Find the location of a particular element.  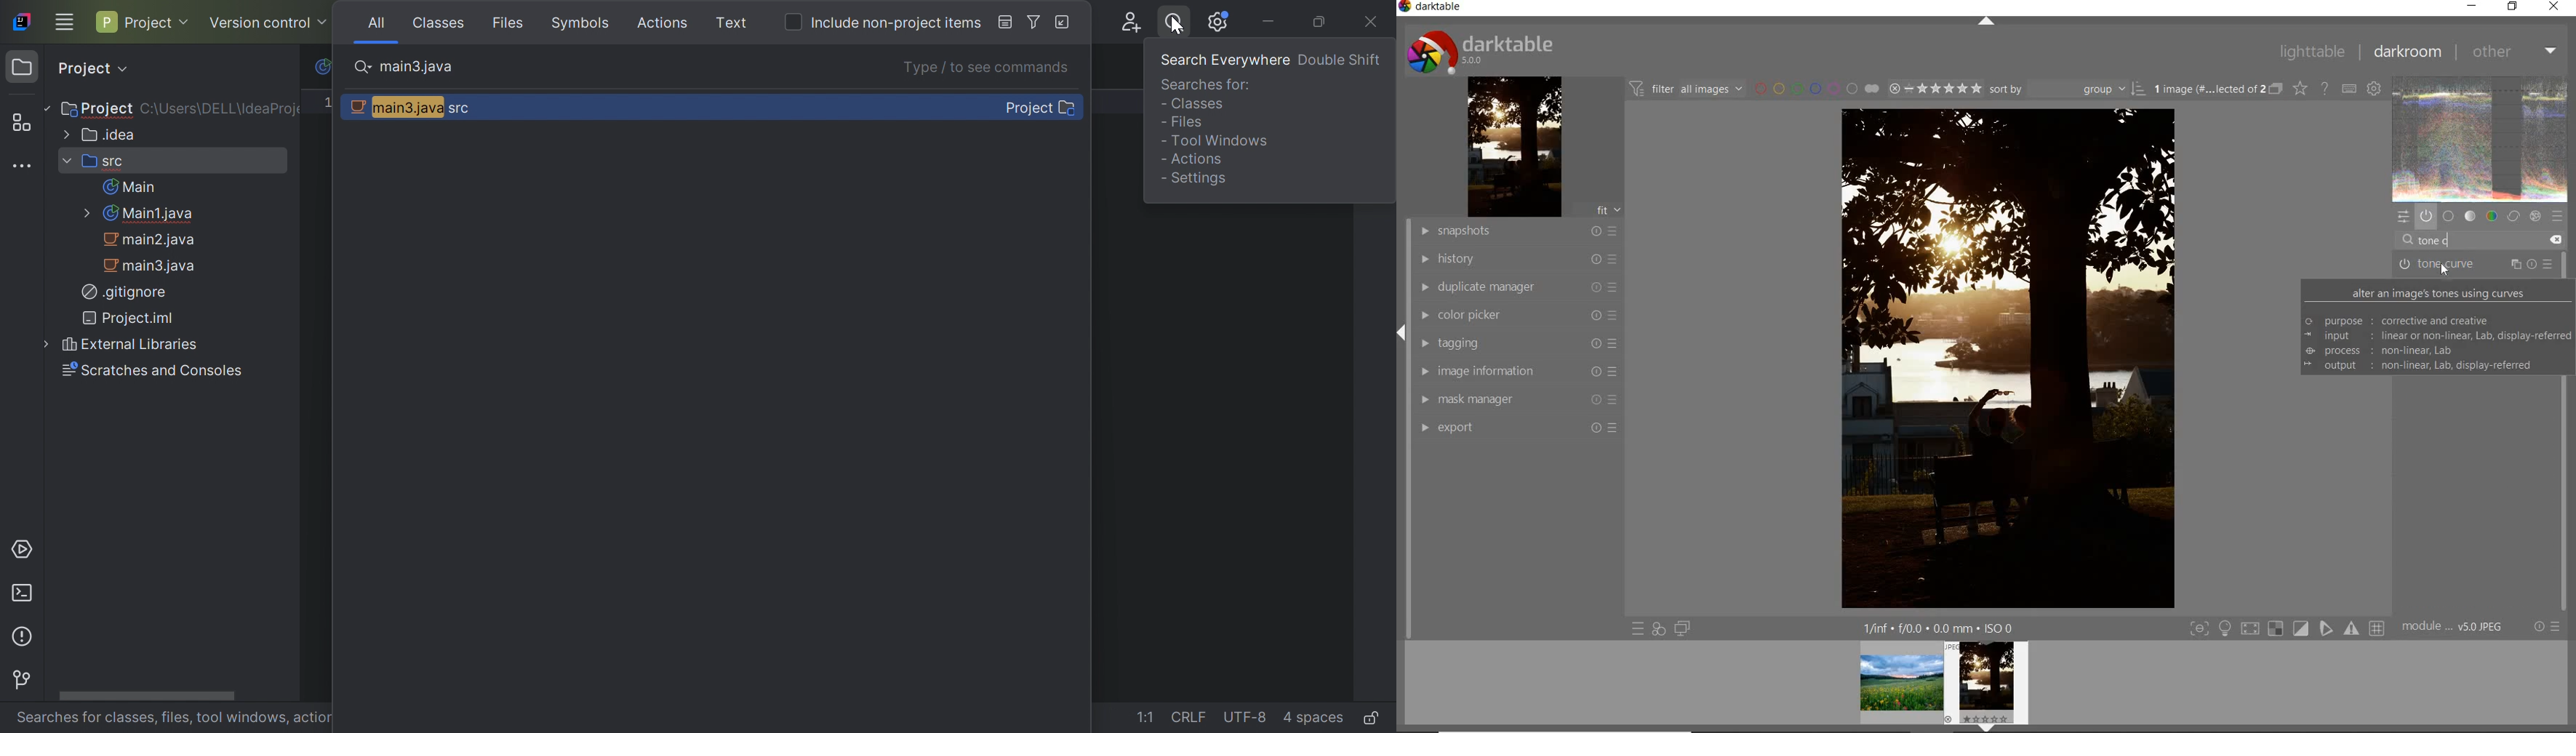

restore is located at coordinates (2514, 7).